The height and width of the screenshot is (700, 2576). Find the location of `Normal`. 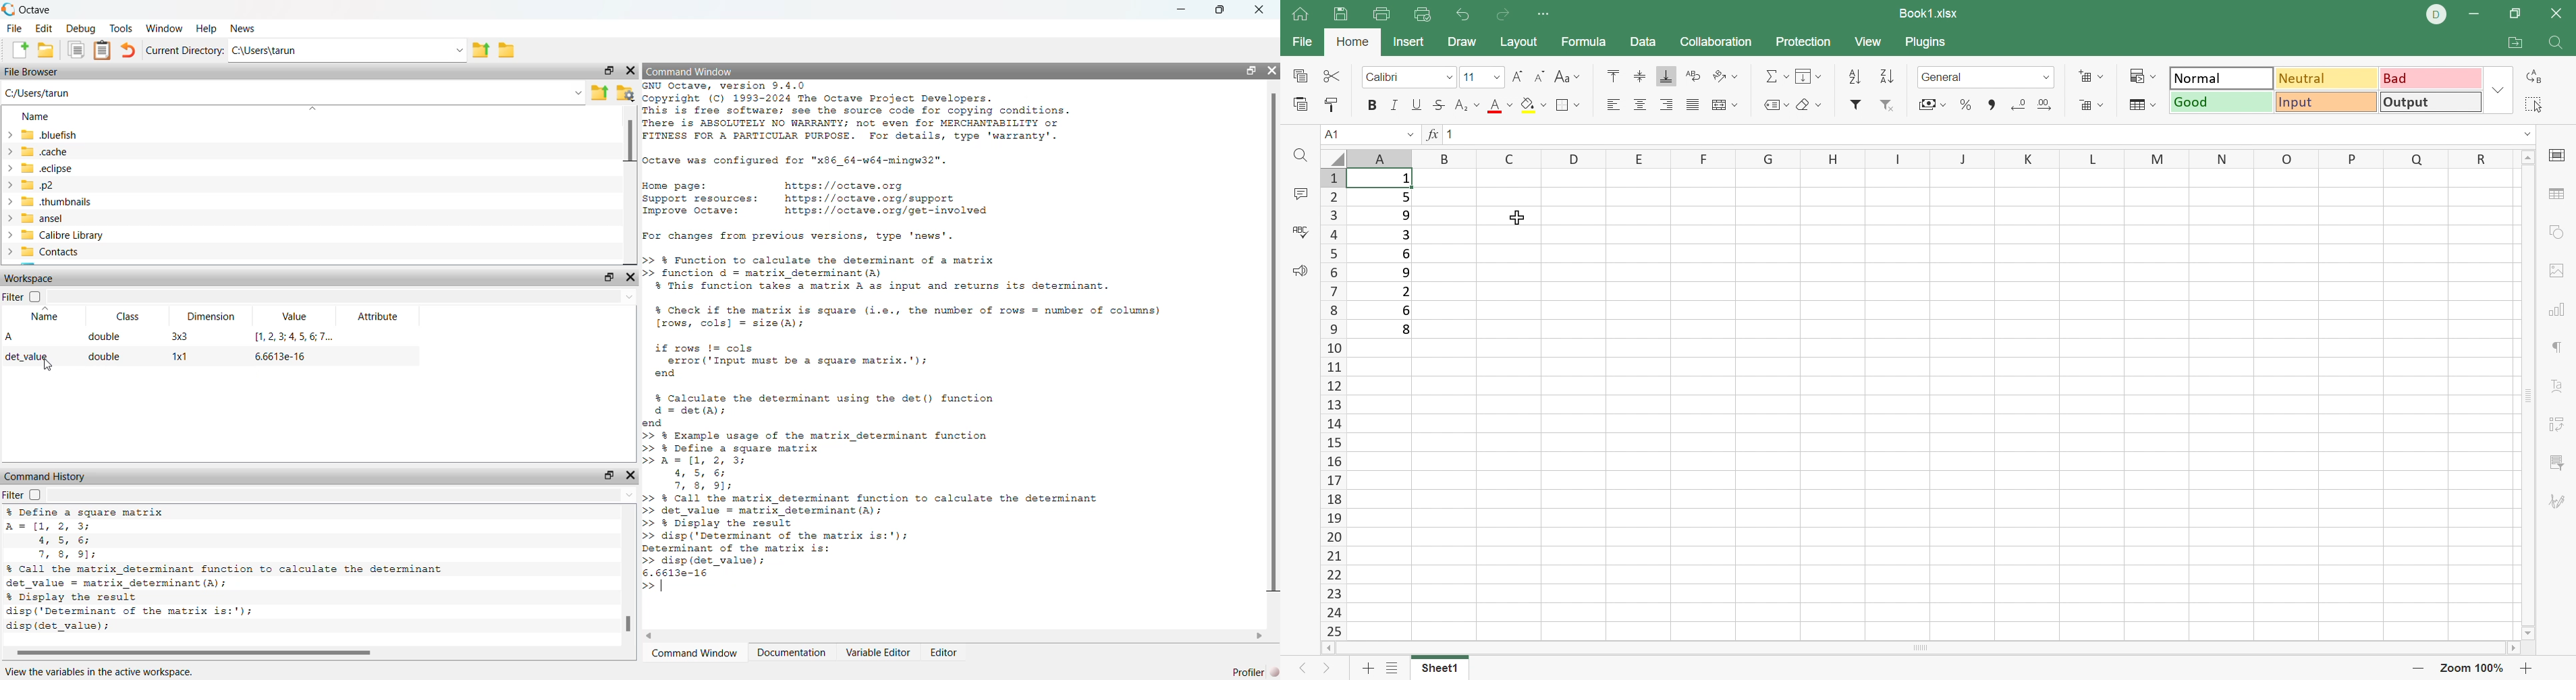

Normal is located at coordinates (2218, 78).